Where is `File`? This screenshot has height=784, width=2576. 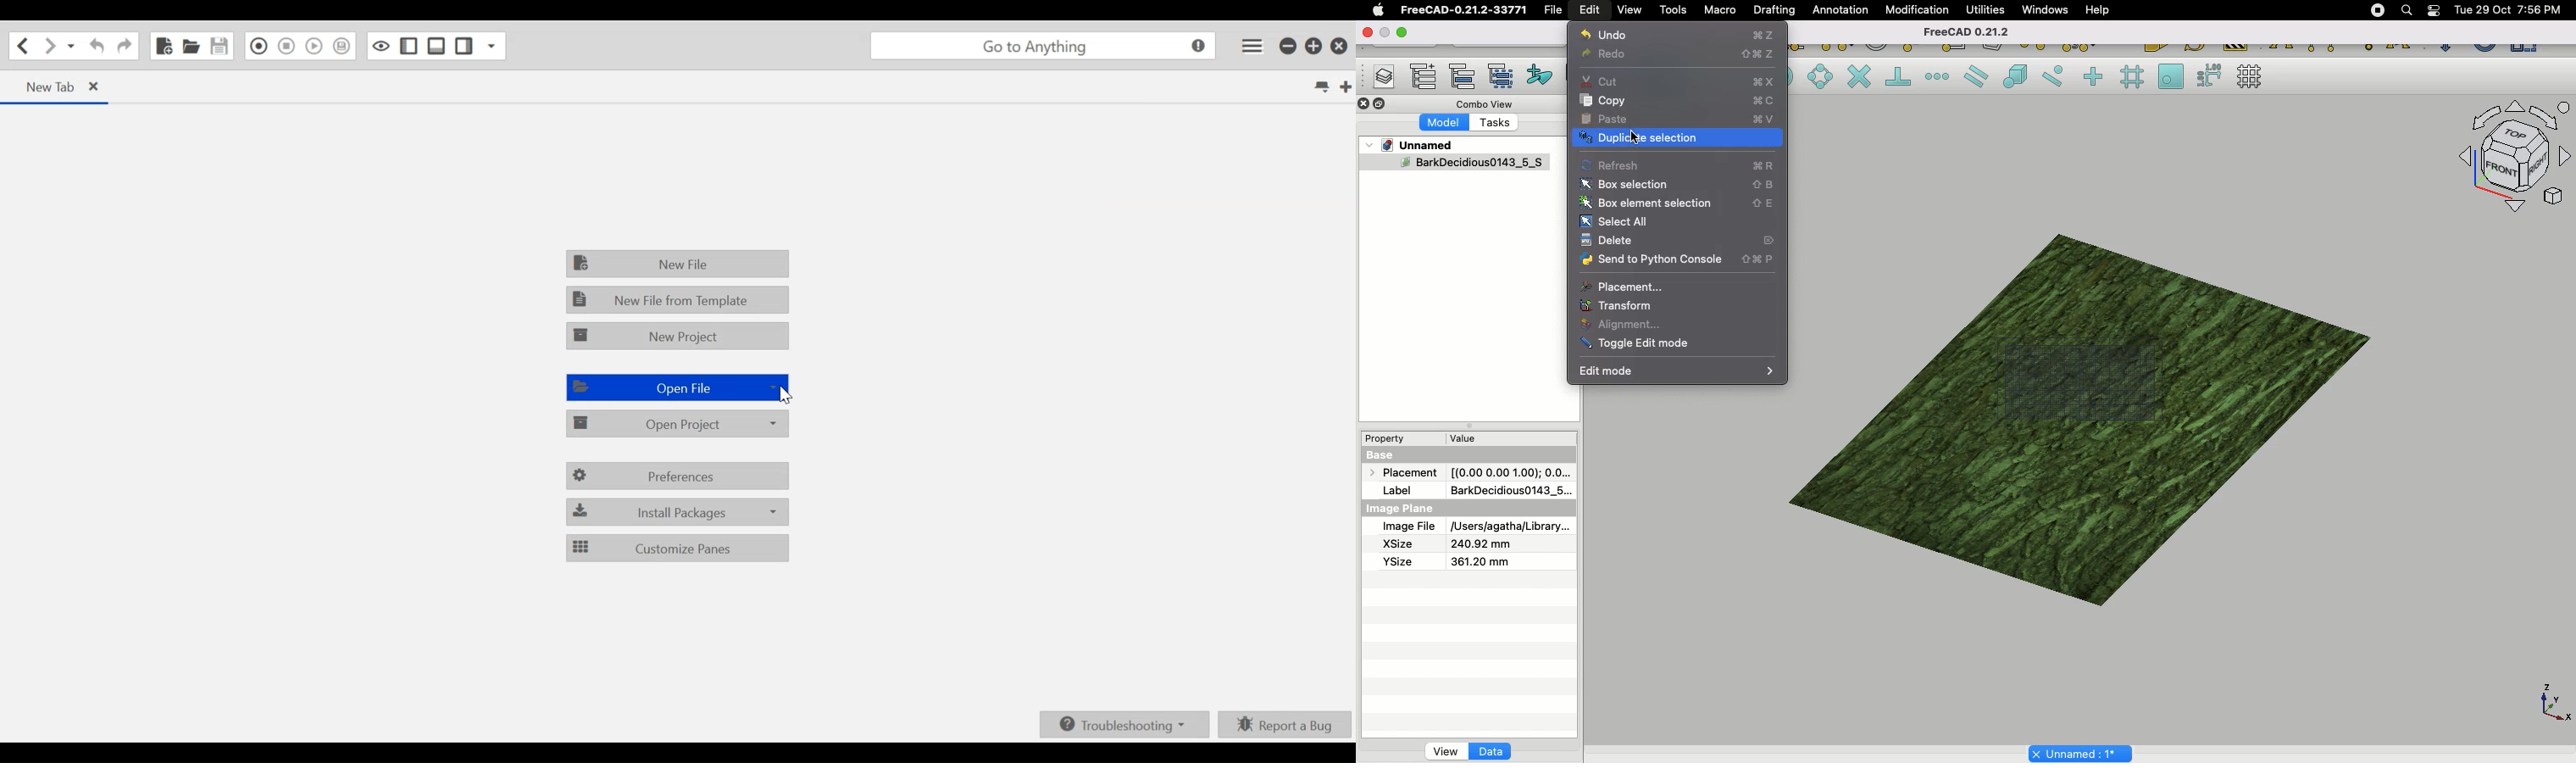 File is located at coordinates (1553, 10).